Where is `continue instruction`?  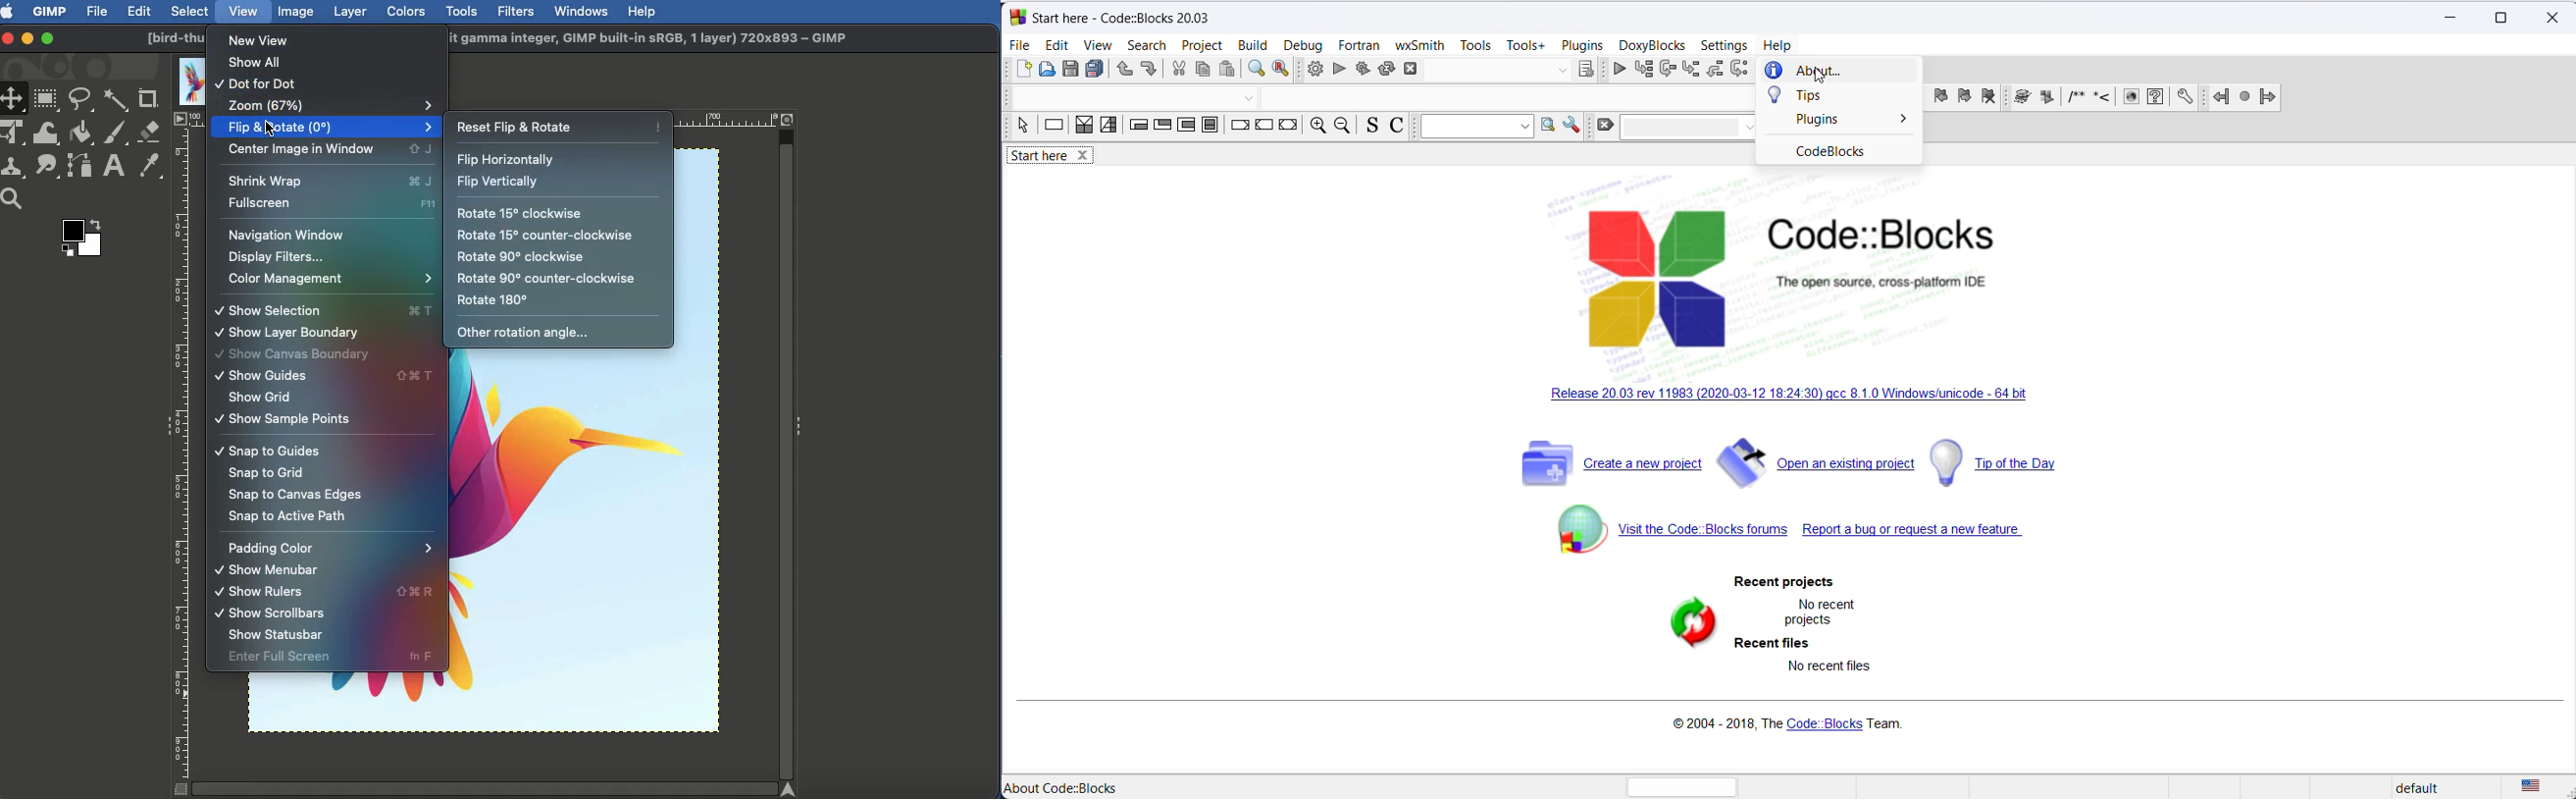 continue instruction is located at coordinates (1266, 129).